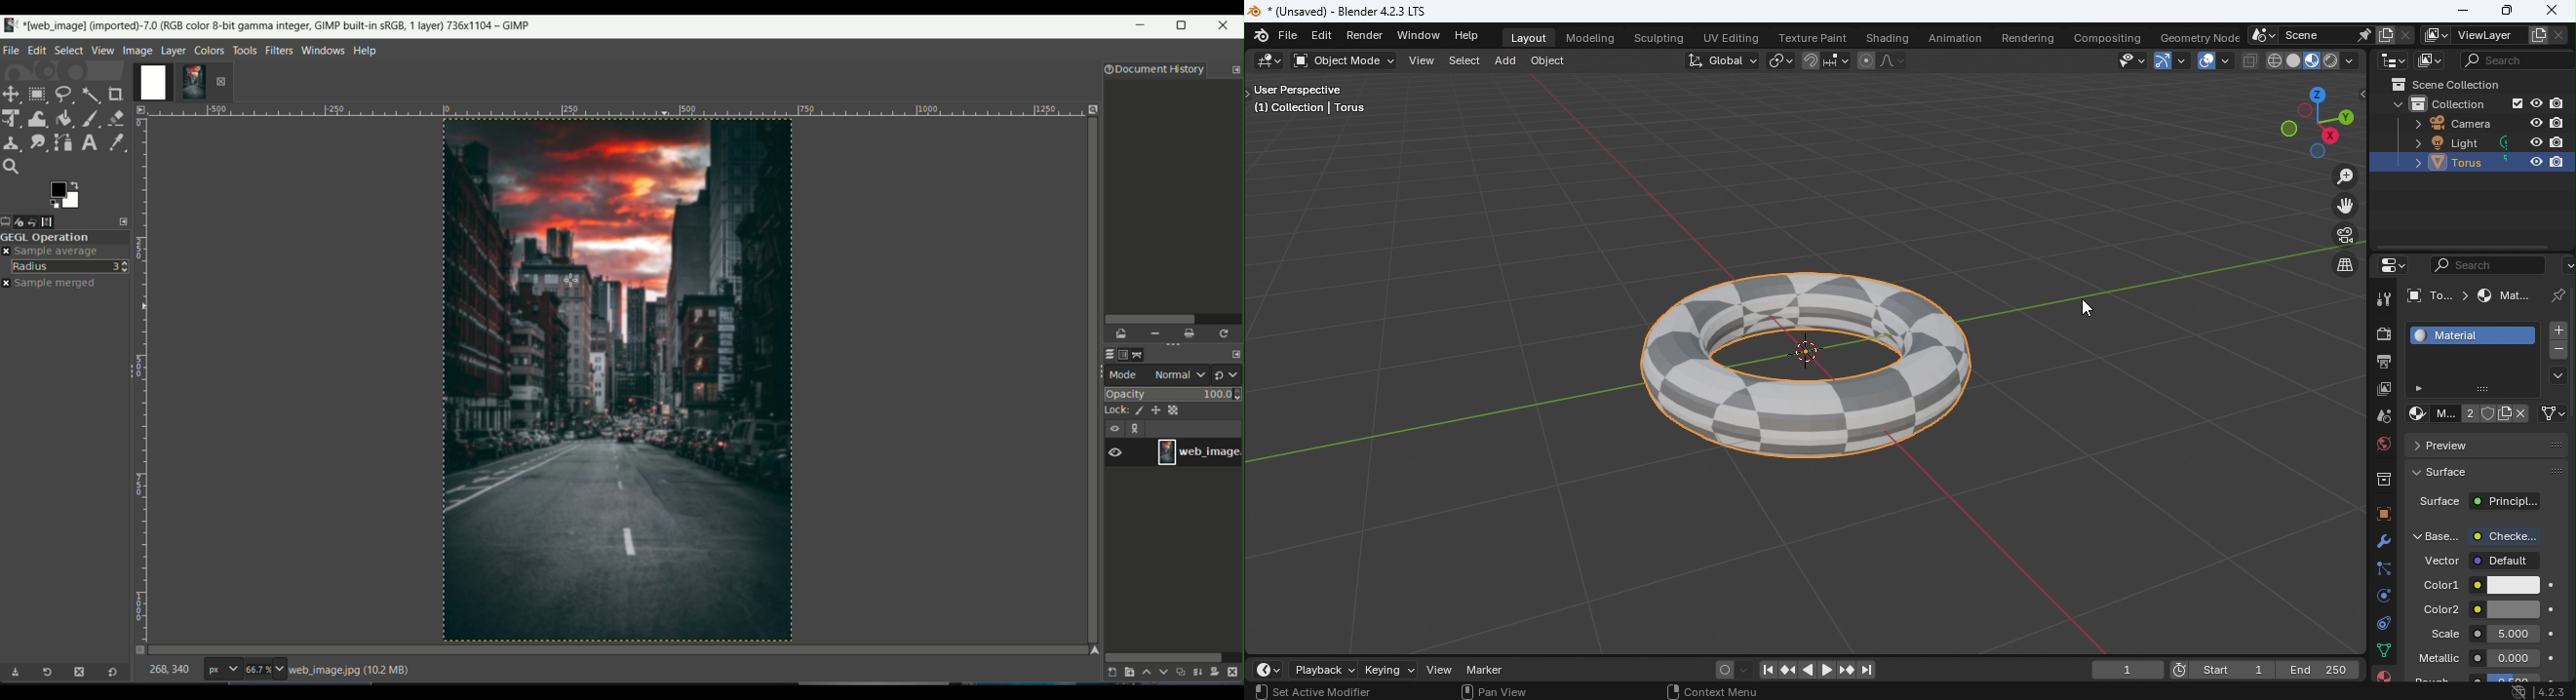 This screenshot has width=2576, height=700. I want to click on View layer, so click(2382, 387).